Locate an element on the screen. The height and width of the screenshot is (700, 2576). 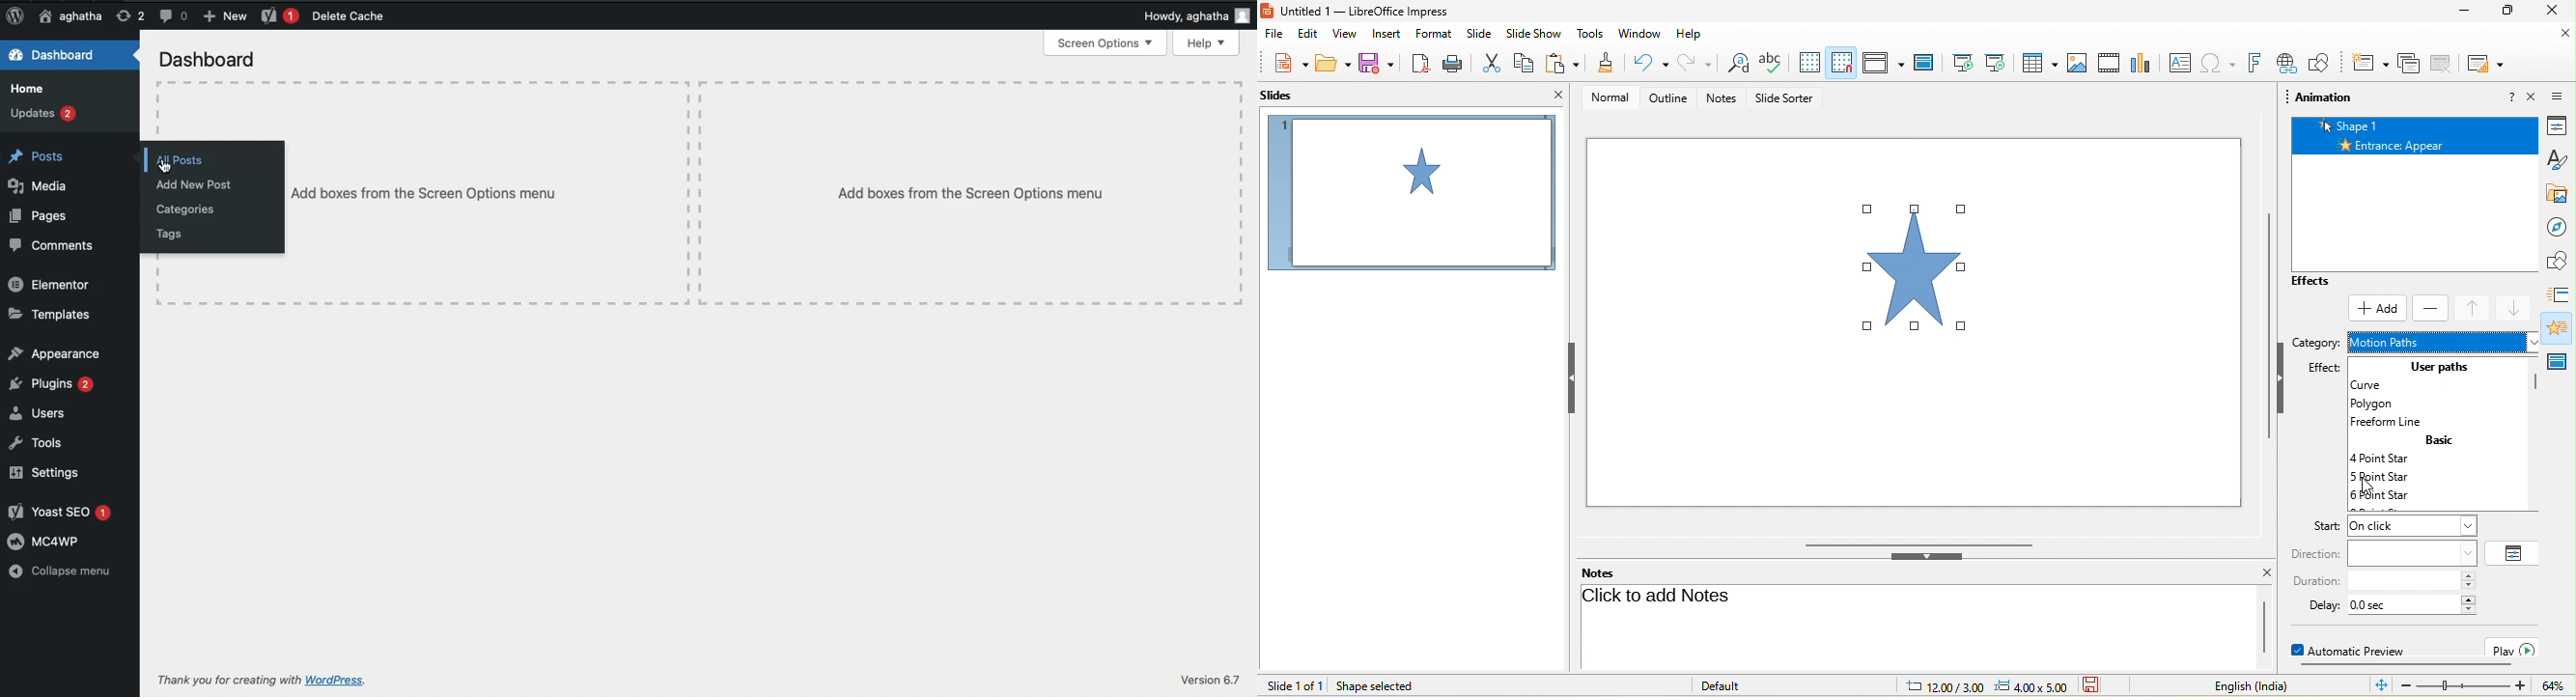
image is located at coordinates (2075, 63).